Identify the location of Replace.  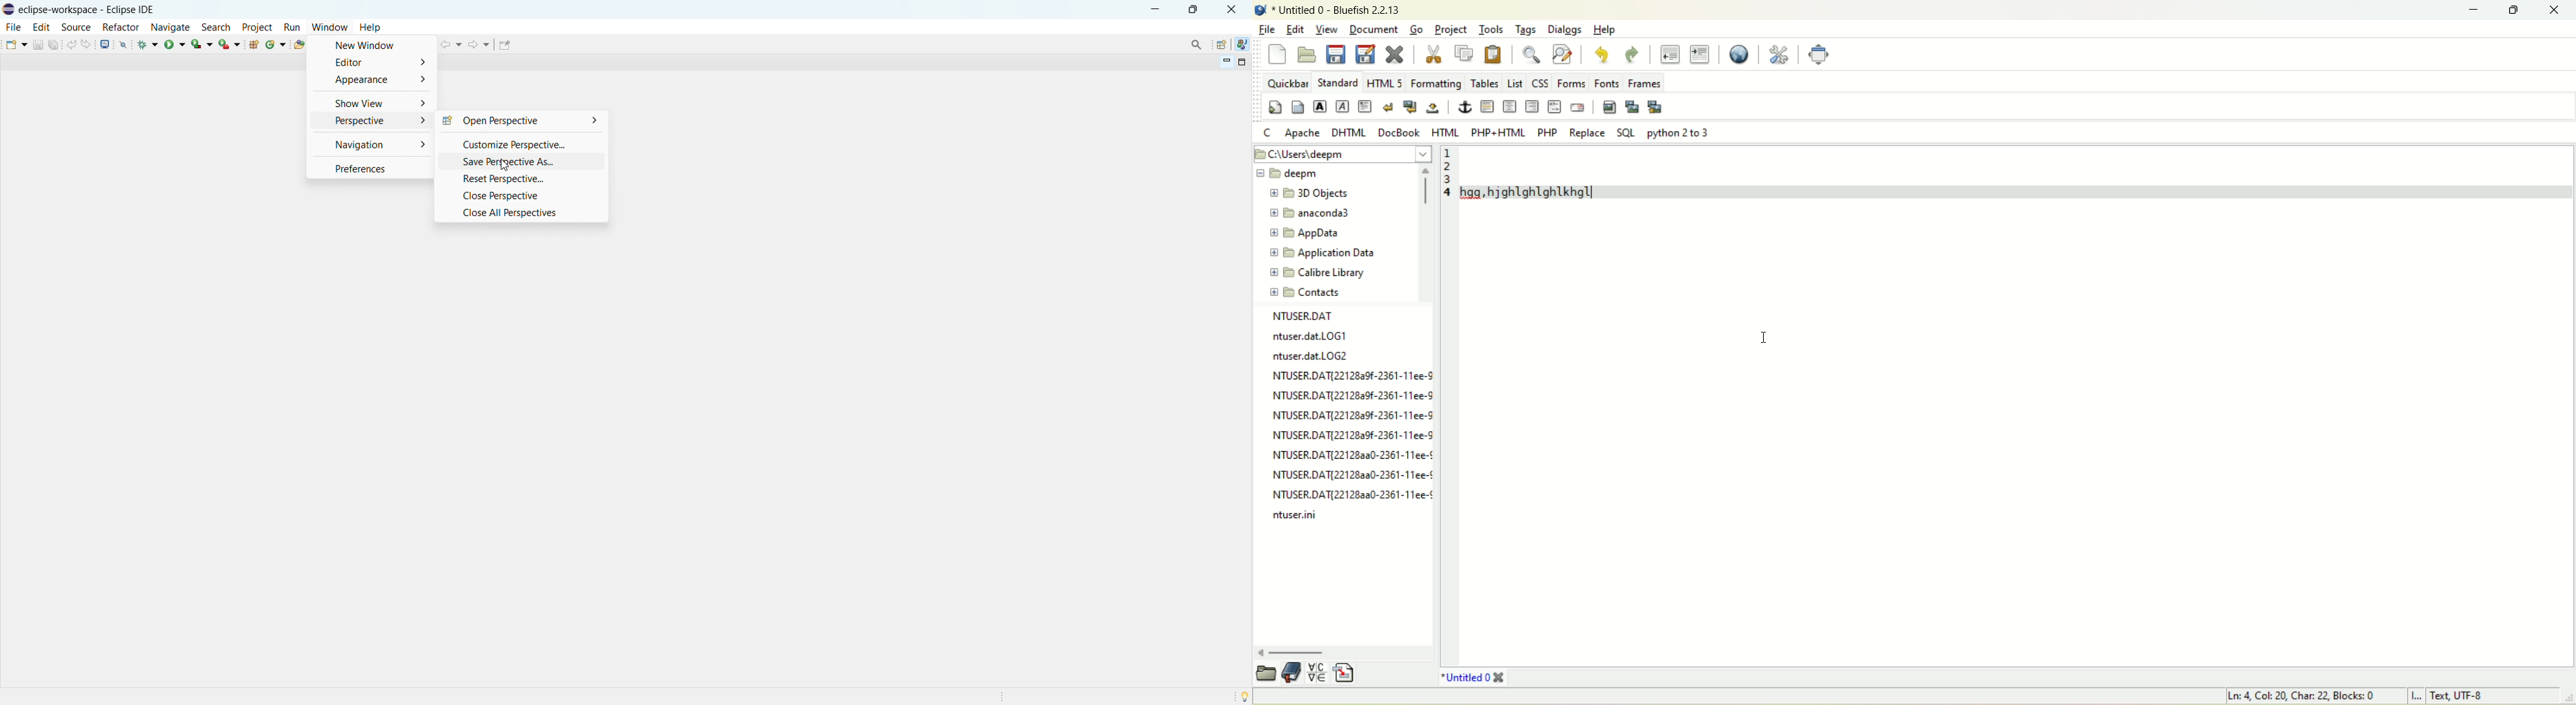
(1586, 132).